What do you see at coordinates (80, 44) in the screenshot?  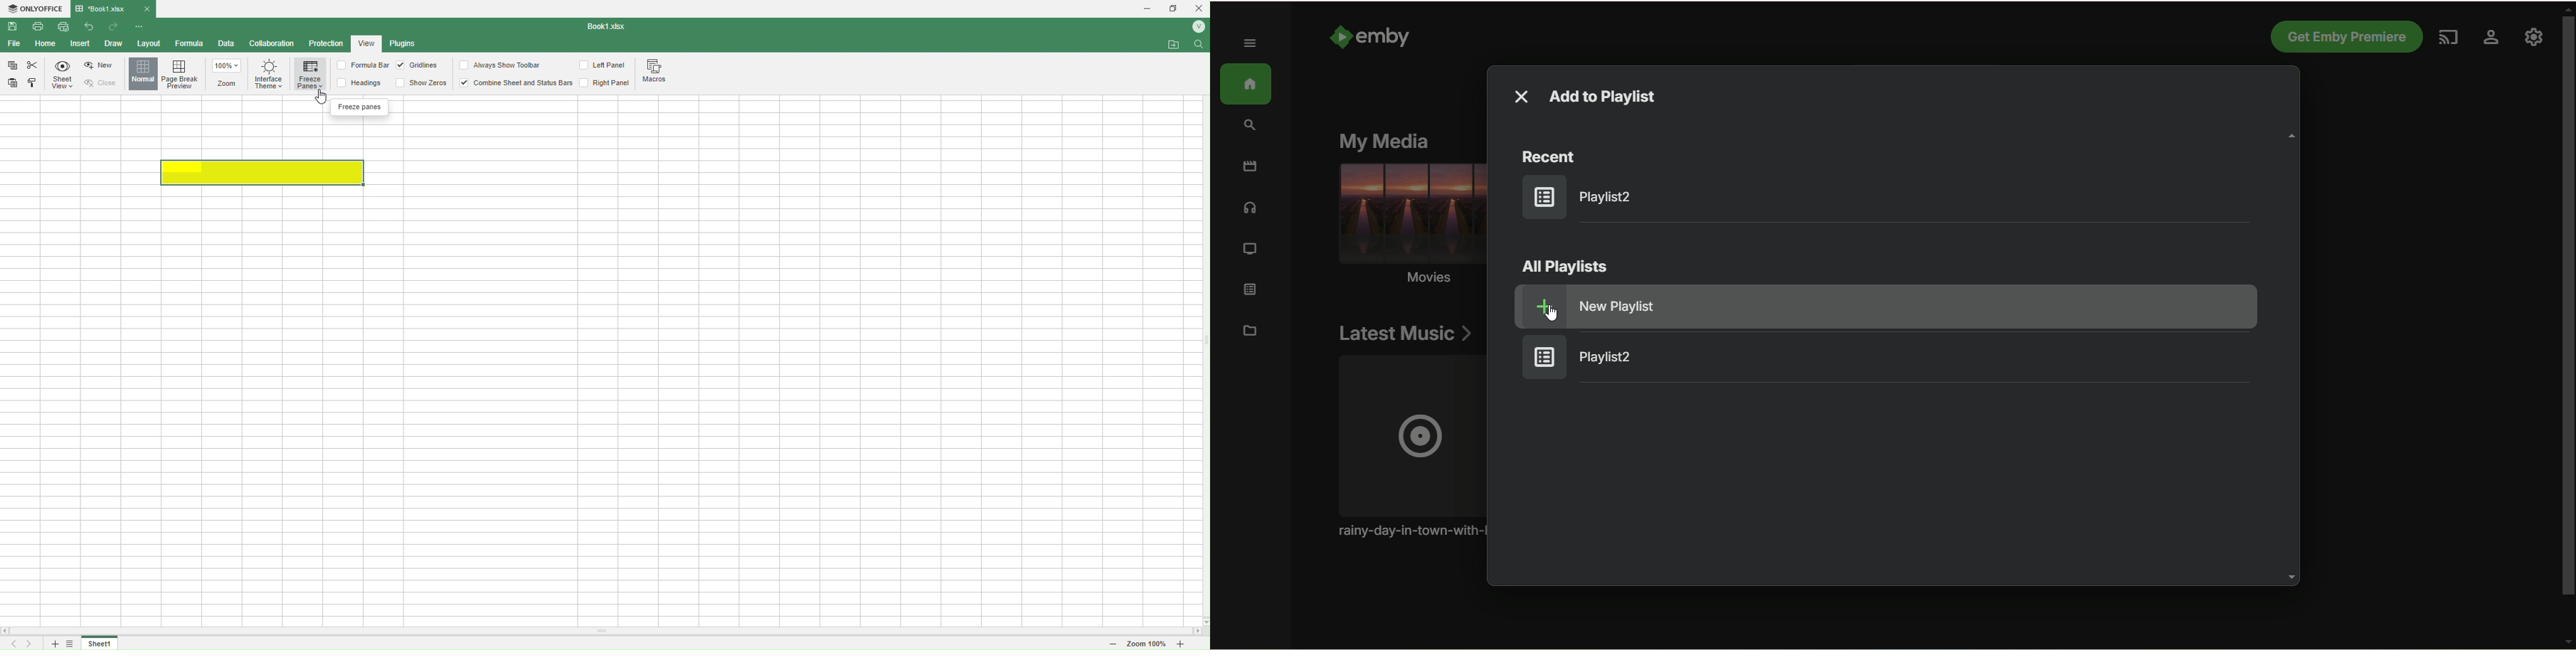 I see `Insert` at bounding box center [80, 44].